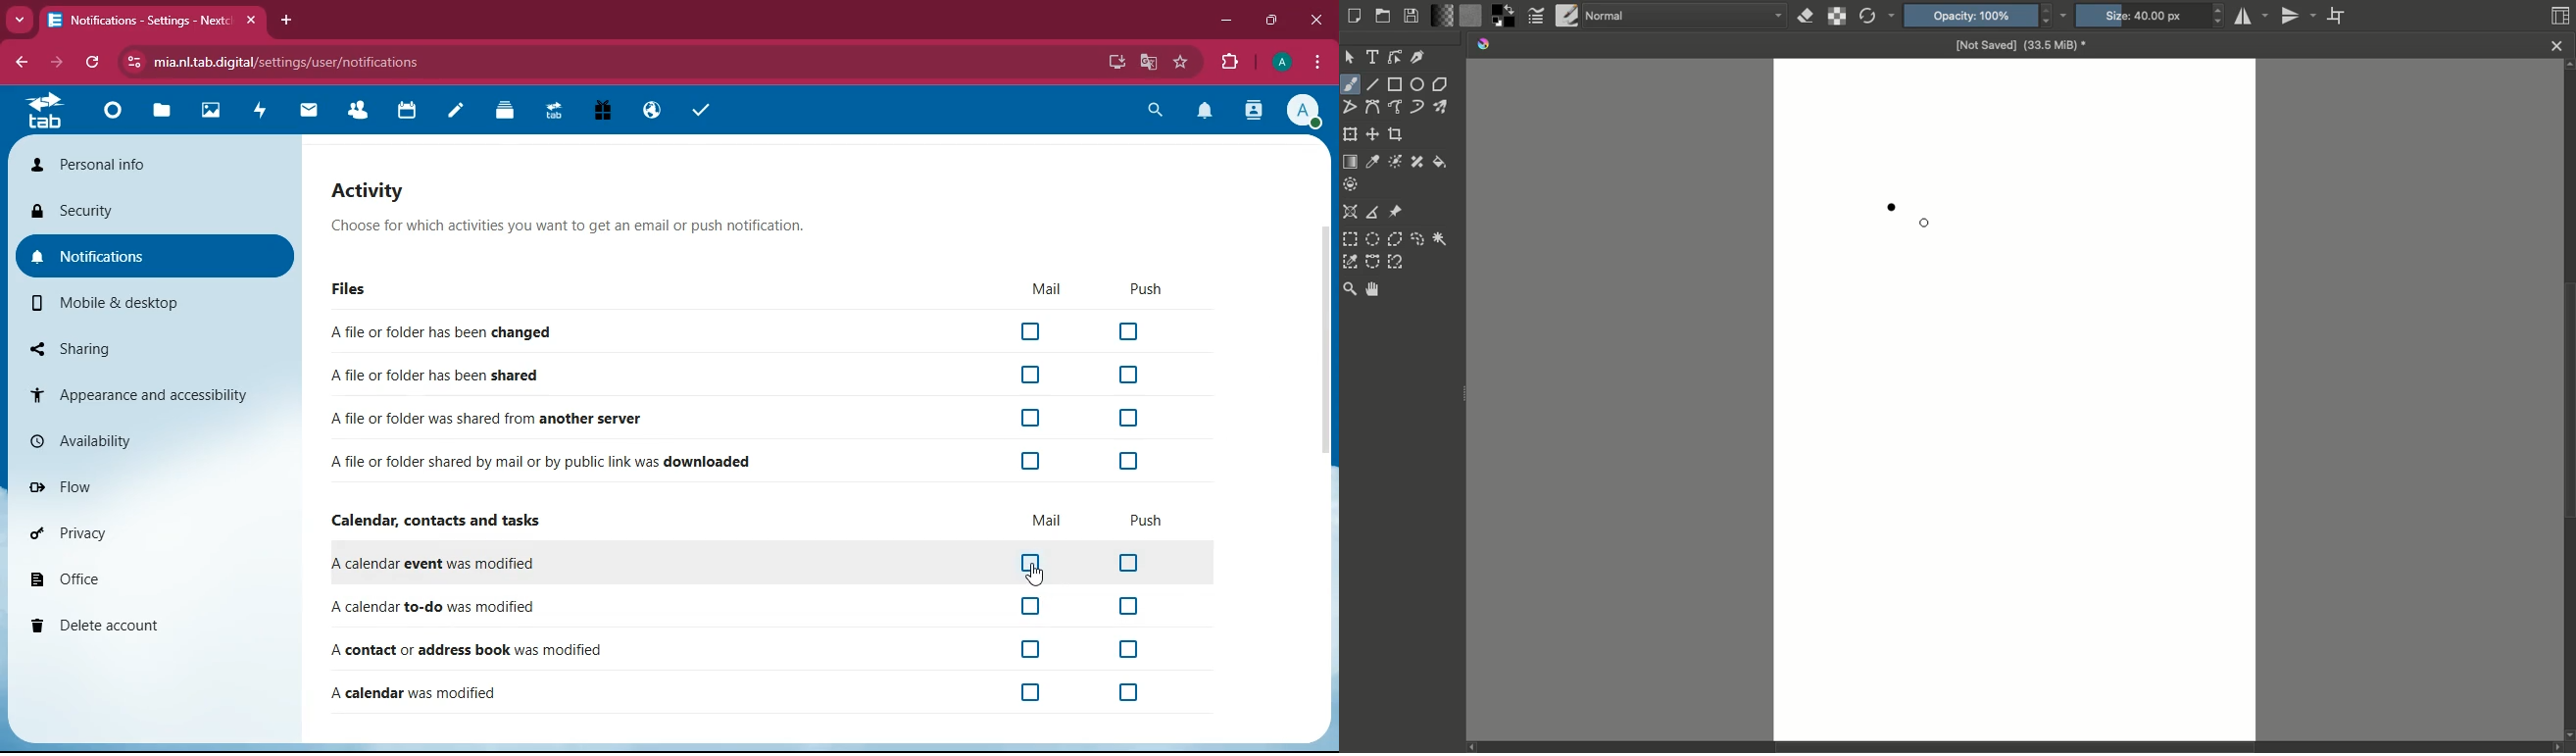 The height and width of the screenshot is (756, 2576). What do you see at coordinates (1417, 239) in the screenshot?
I see `Freehand selection tool` at bounding box center [1417, 239].